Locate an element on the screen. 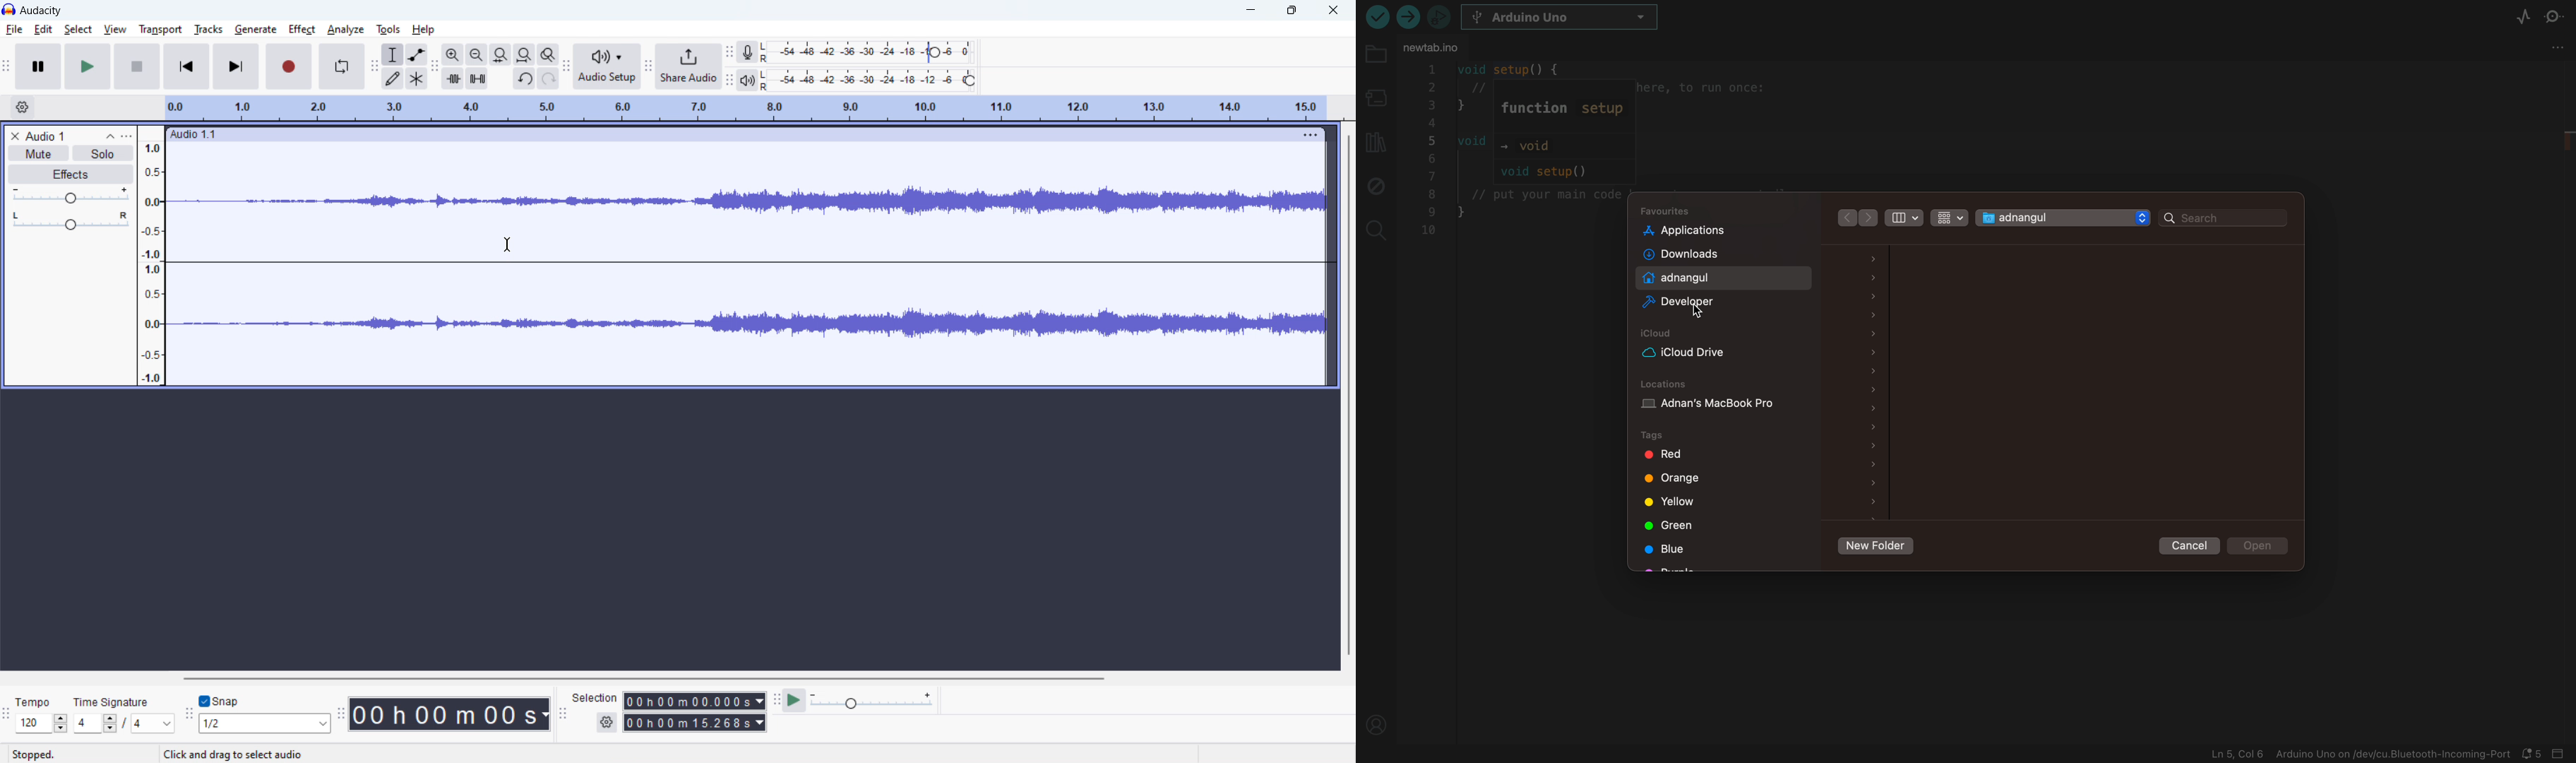 The image size is (2576, 784). maximize is located at coordinates (1292, 11).